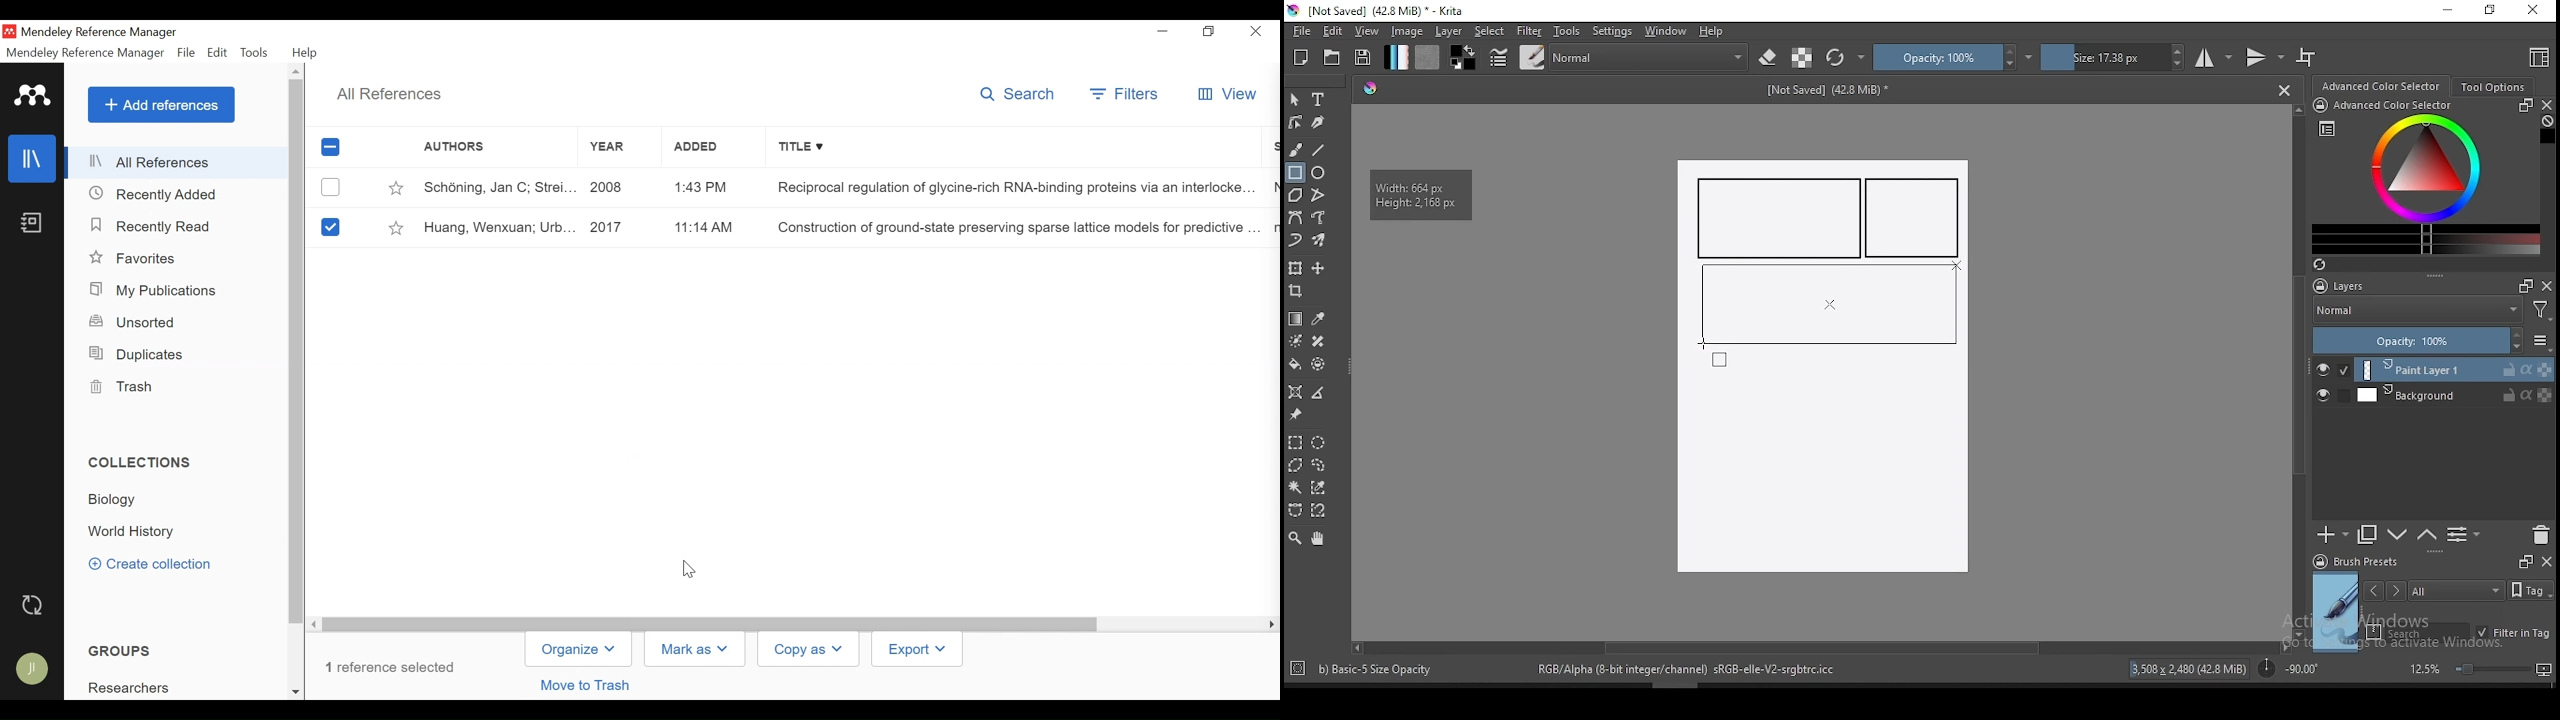  Describe the element at coordinates (1953, 57) in the screenshot. I see `opacity` at that location.